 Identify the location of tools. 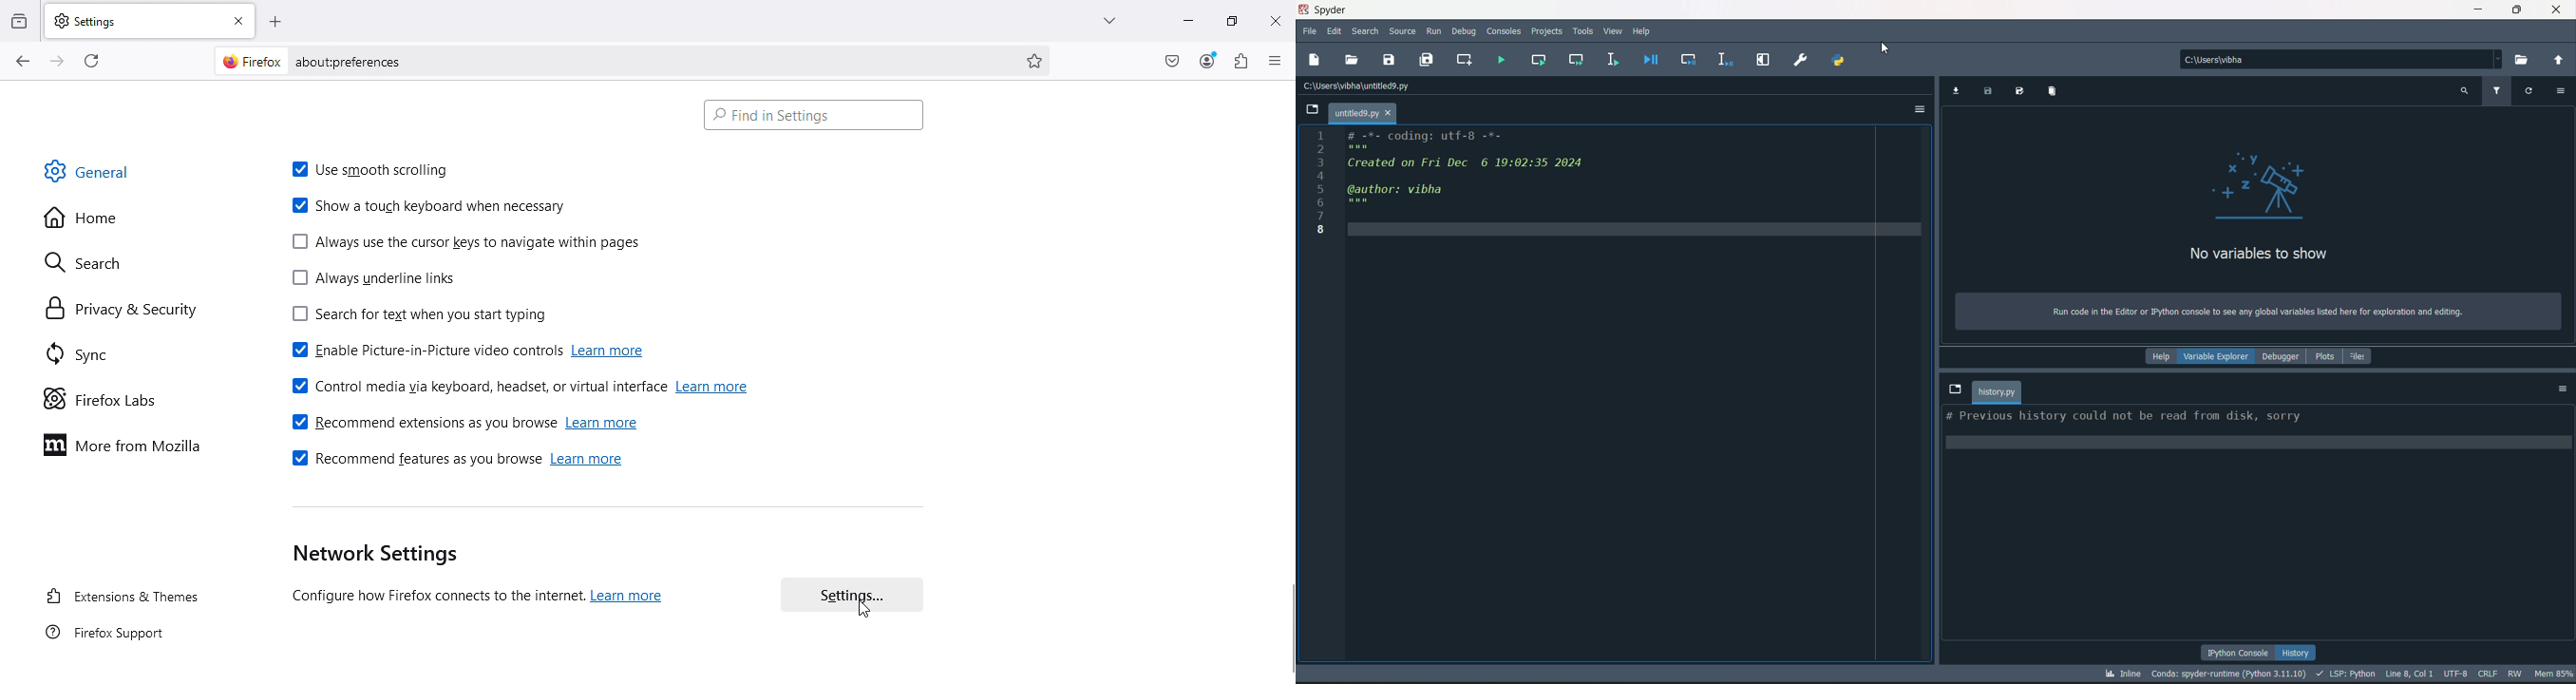
(1583, 33).